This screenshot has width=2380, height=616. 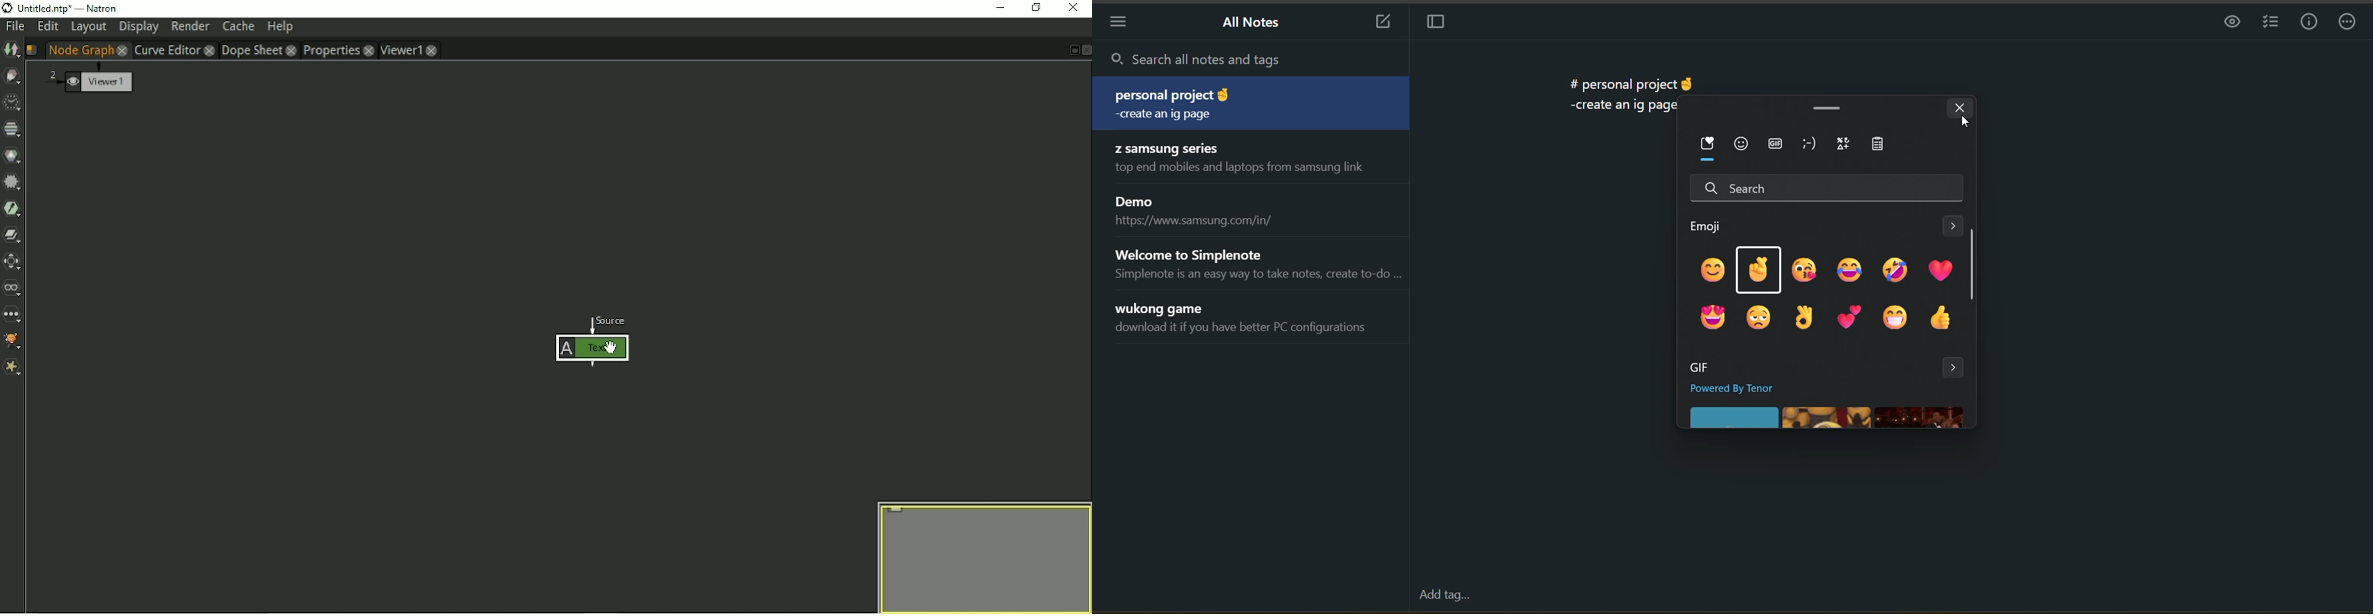 What do you see at coordinates (1962, 110) in the screenshot?
I see `close` at bounding box center [1962, 110].